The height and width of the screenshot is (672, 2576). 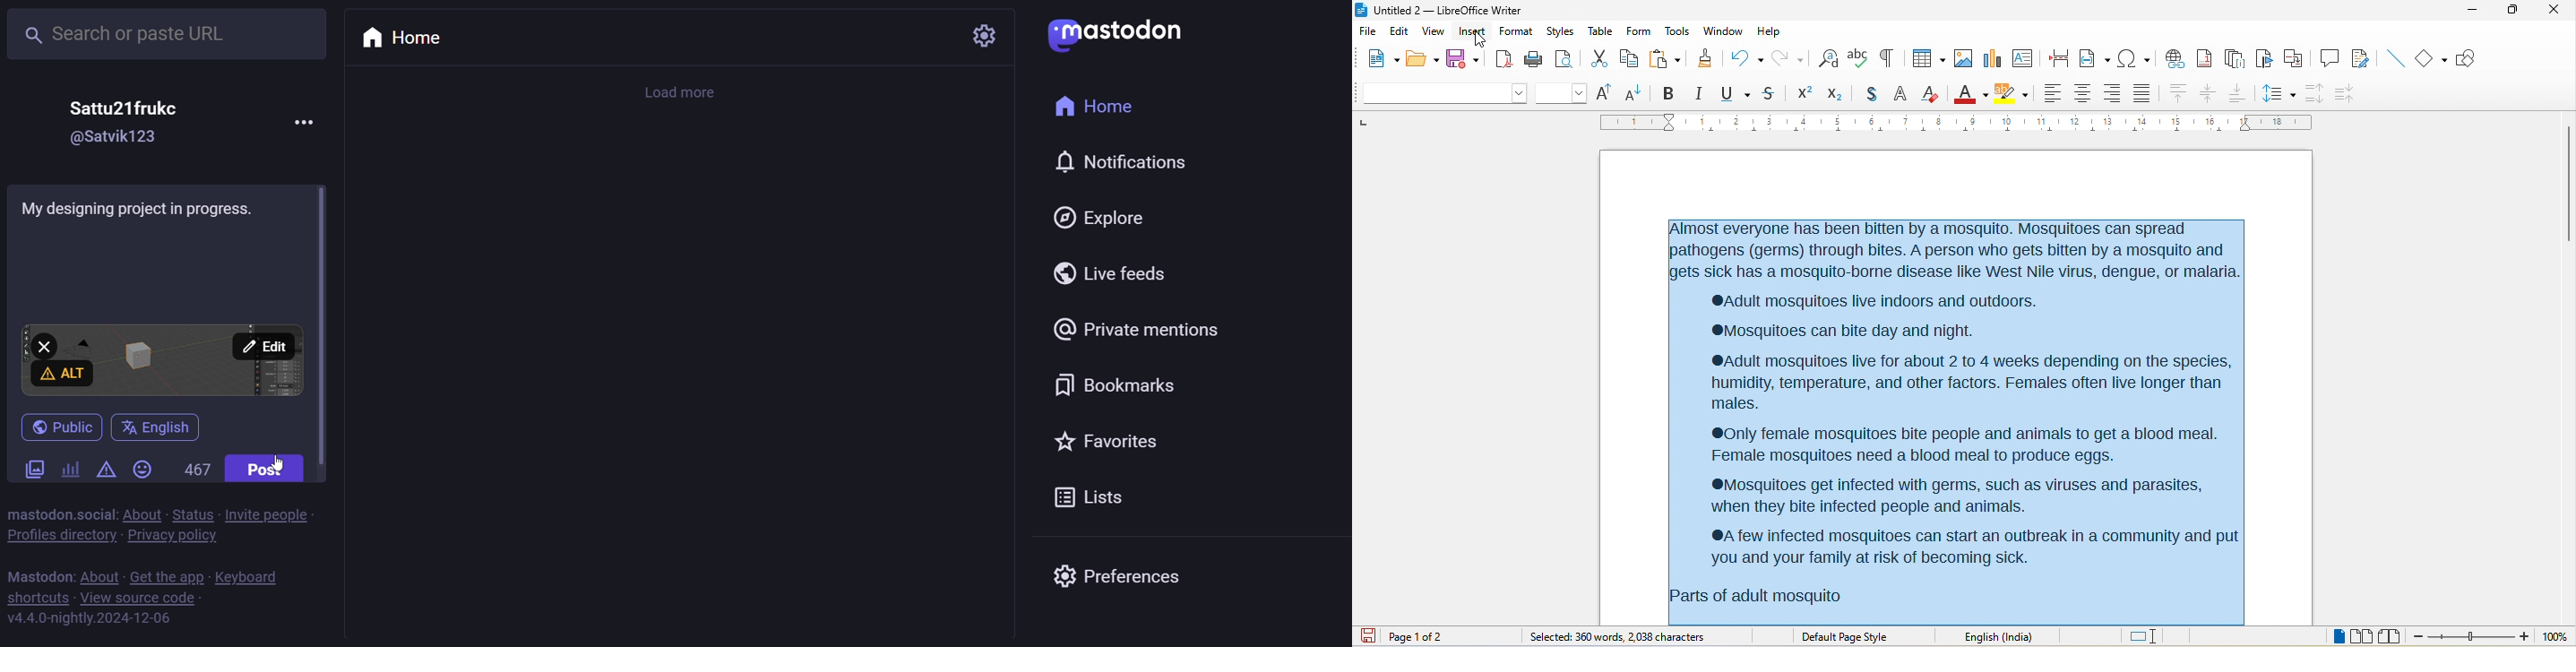 What do you see at coordinates (2279, 95) in the screenshot?
I see `set line spacing` at bounding box center [2279, 95].